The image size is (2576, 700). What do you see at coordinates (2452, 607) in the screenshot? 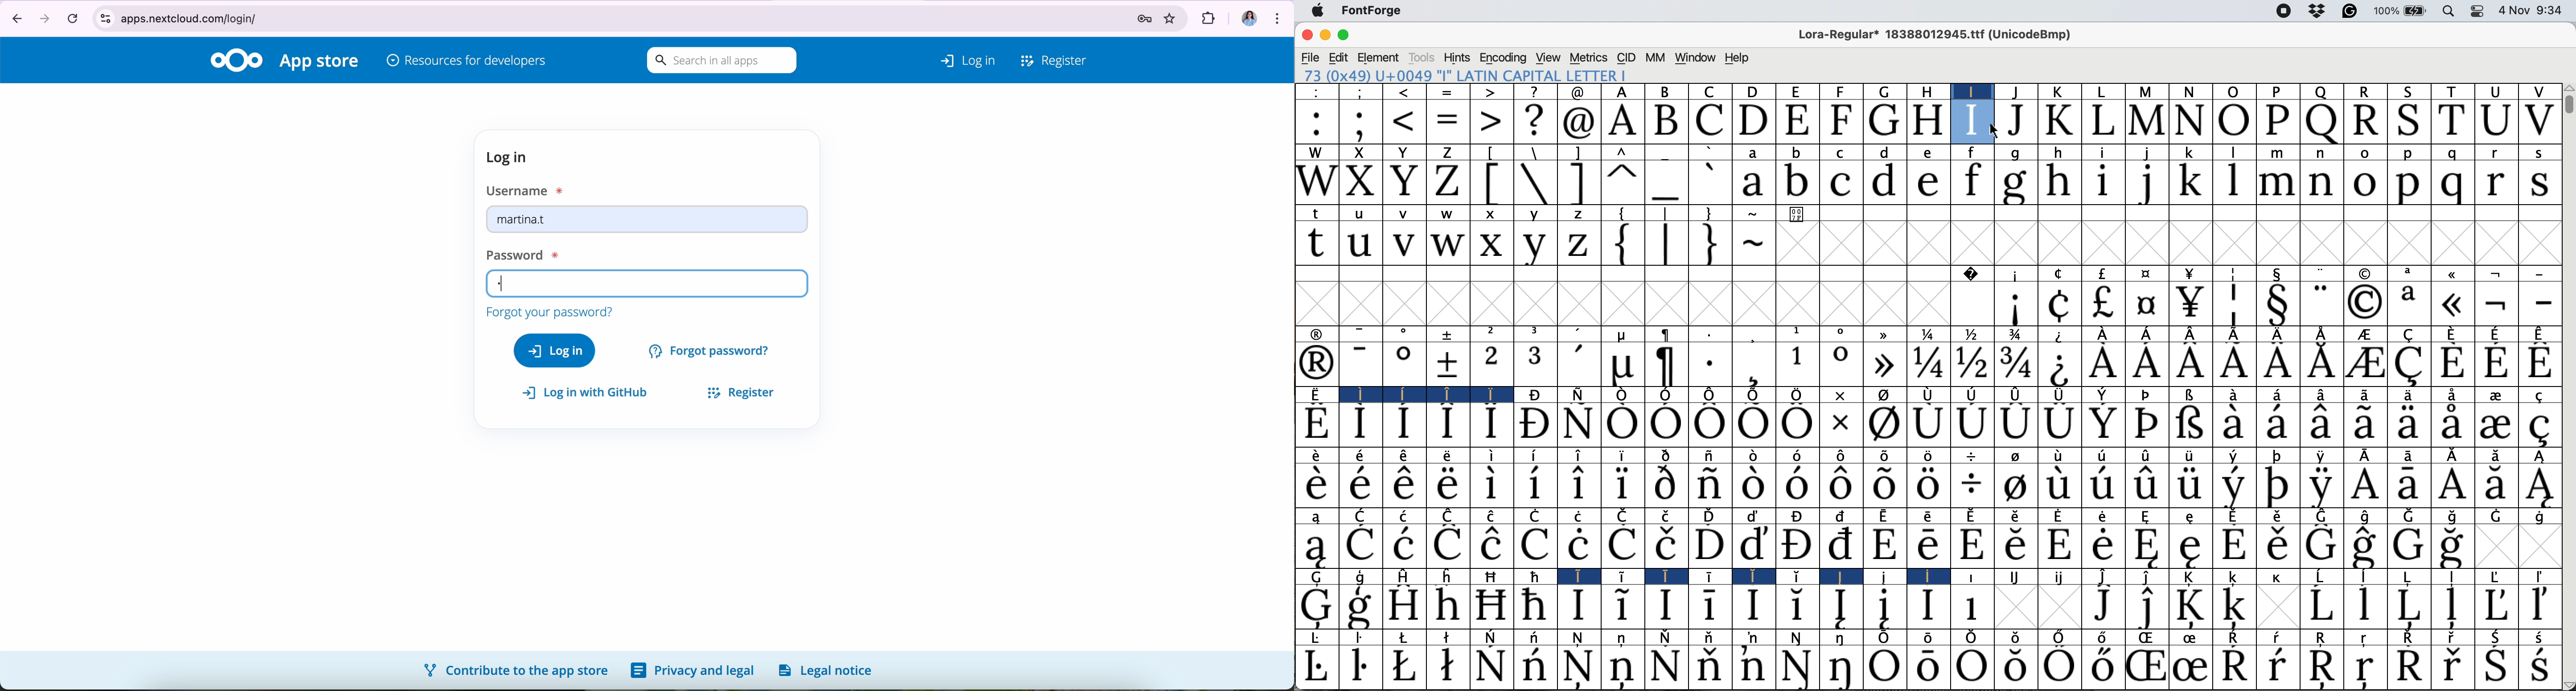
I see `Symbol` at bounding box center [2452, 607].